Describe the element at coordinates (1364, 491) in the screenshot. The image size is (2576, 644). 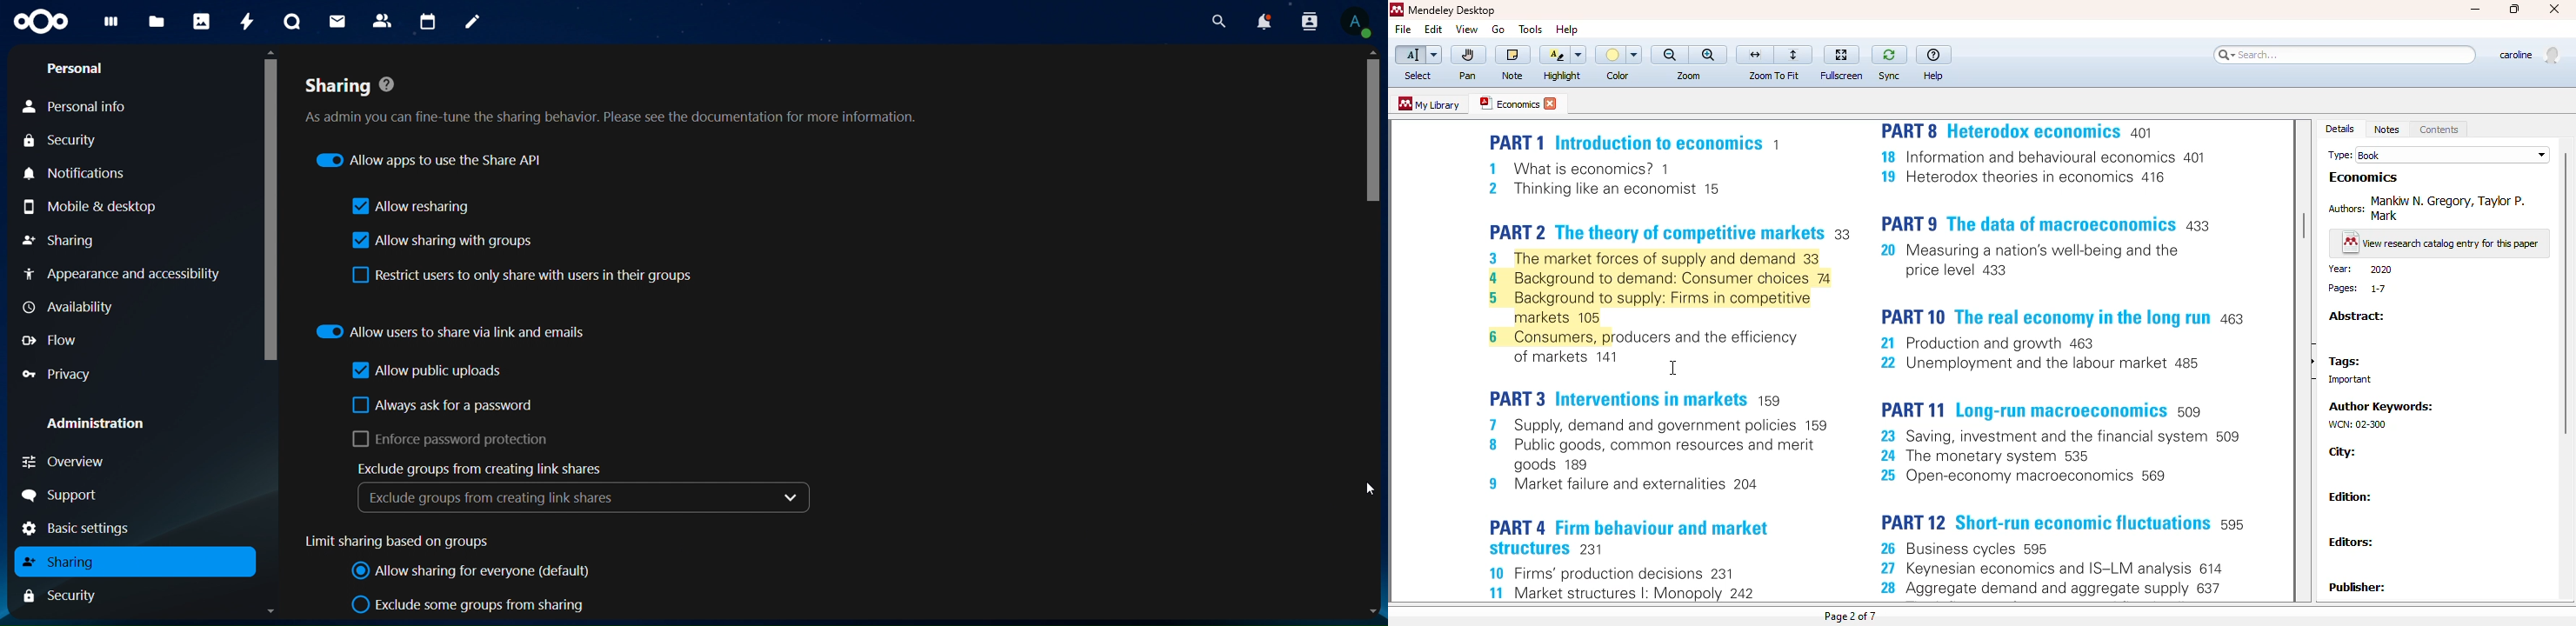
I see `Cursor` at that location.